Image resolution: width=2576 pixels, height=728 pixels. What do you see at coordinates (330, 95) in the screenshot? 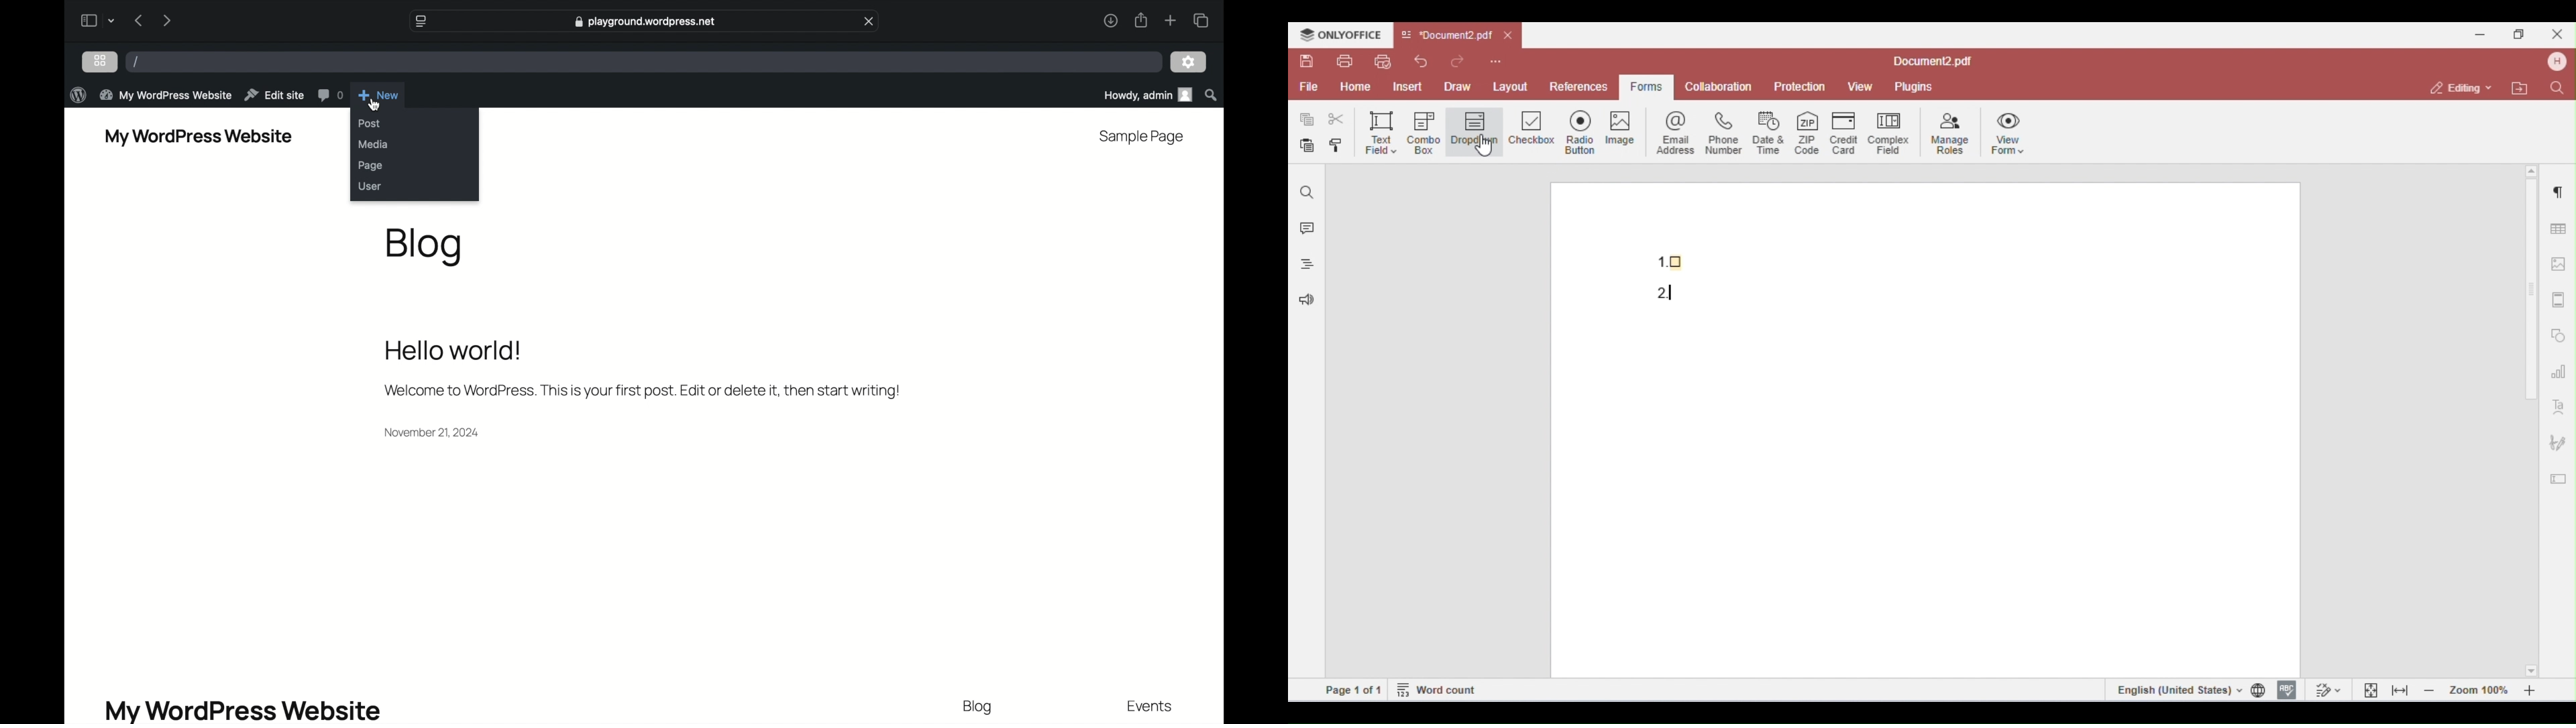
I see `comments` at bounding box center [330, 95].